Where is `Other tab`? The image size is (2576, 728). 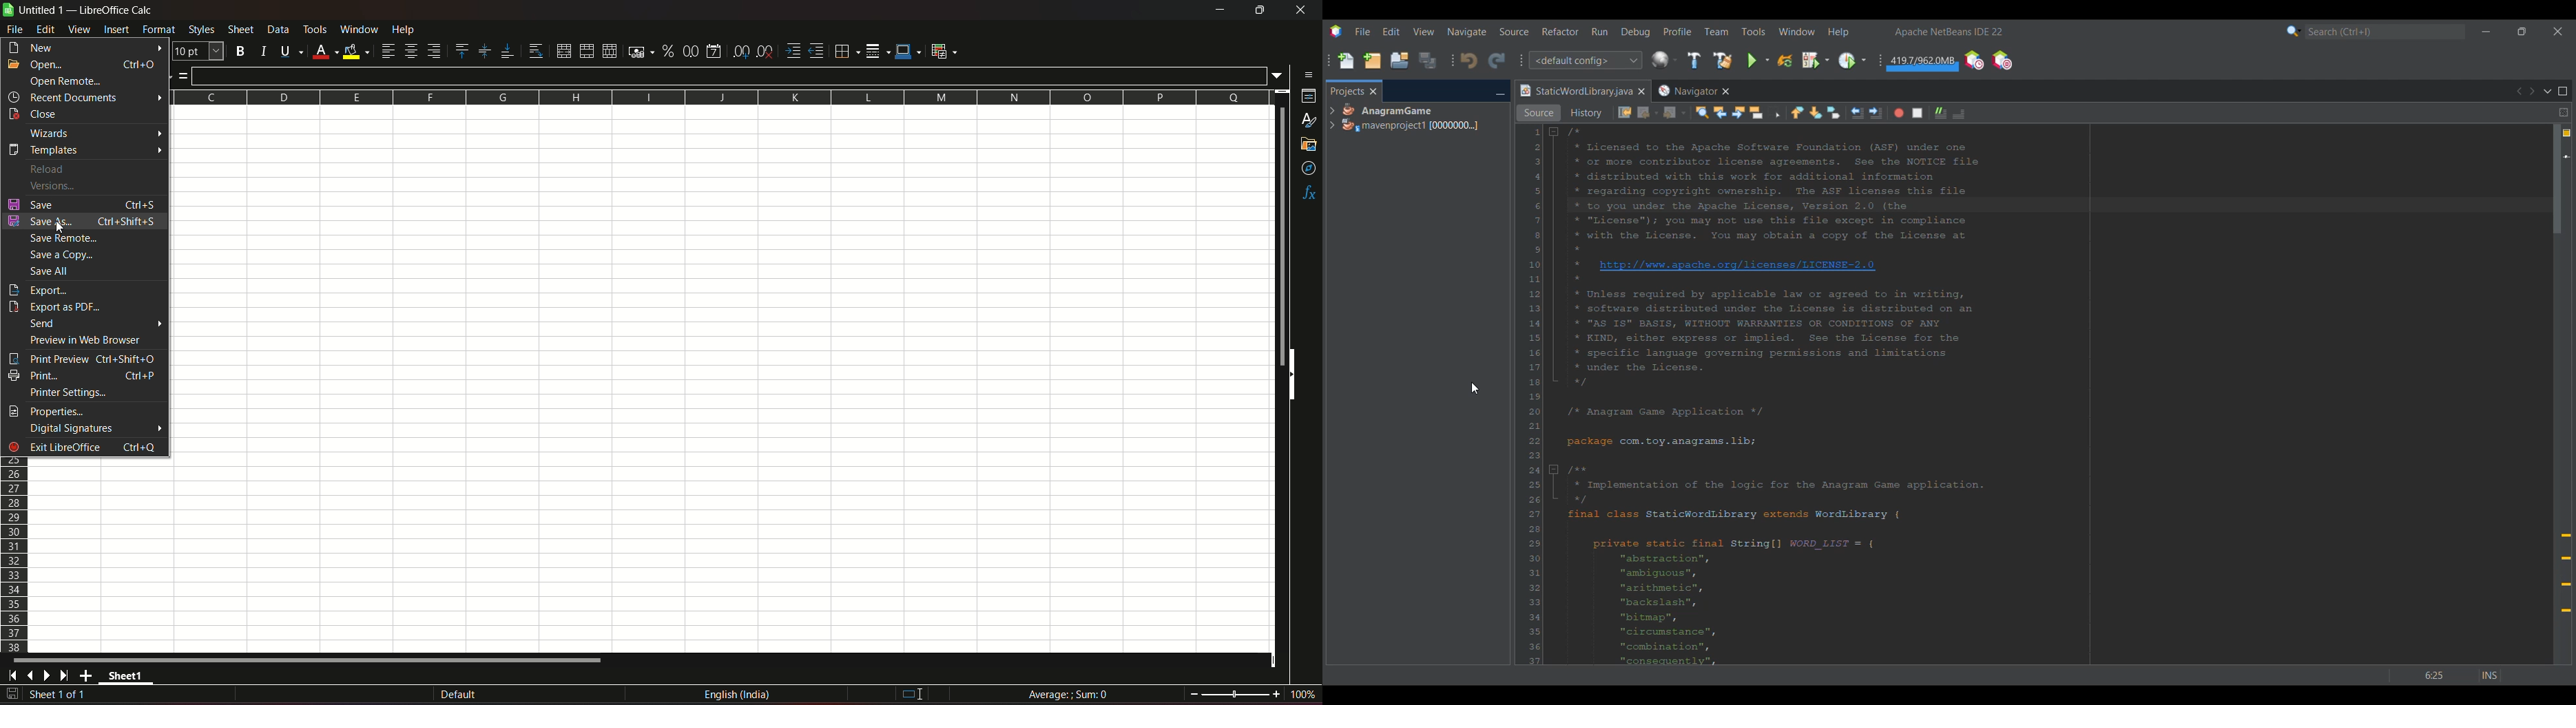
Other tab is located at coordinates (1693, 91).